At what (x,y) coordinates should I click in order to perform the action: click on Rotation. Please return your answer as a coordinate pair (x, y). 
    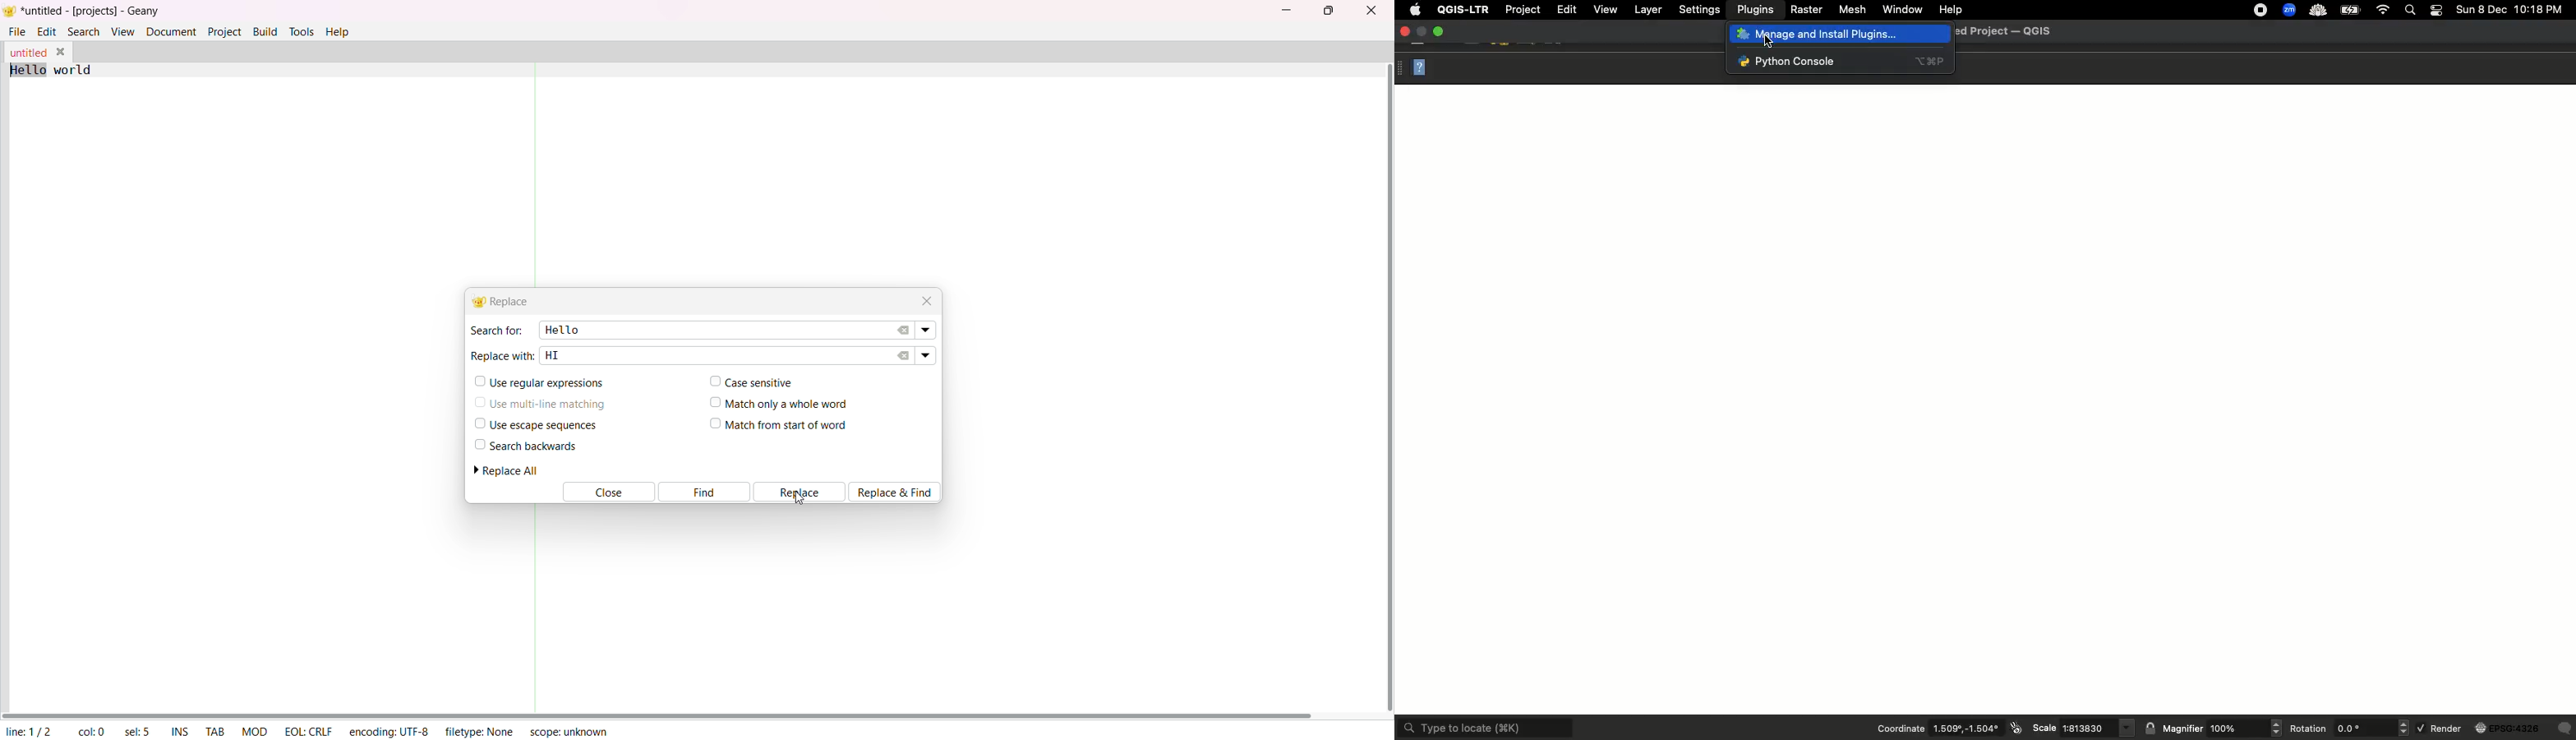
    Looking at the image, I should click on (2350, 729).